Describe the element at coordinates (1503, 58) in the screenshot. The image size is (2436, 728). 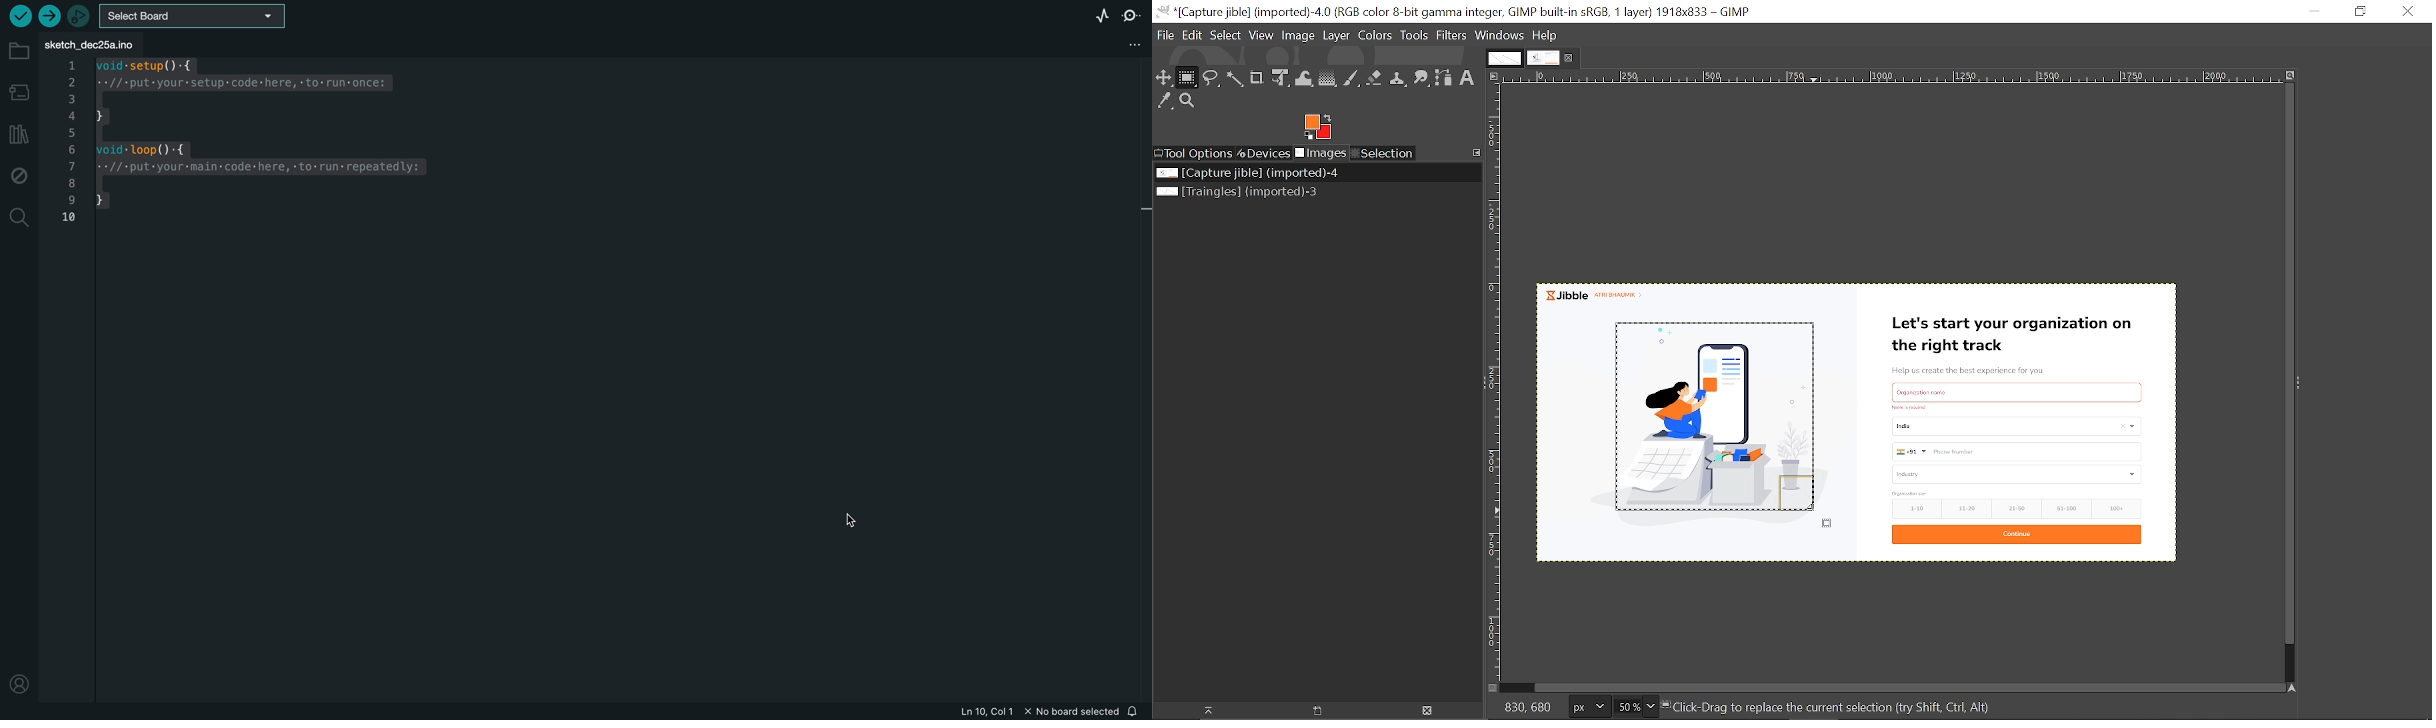
I see `first tab` at that location.